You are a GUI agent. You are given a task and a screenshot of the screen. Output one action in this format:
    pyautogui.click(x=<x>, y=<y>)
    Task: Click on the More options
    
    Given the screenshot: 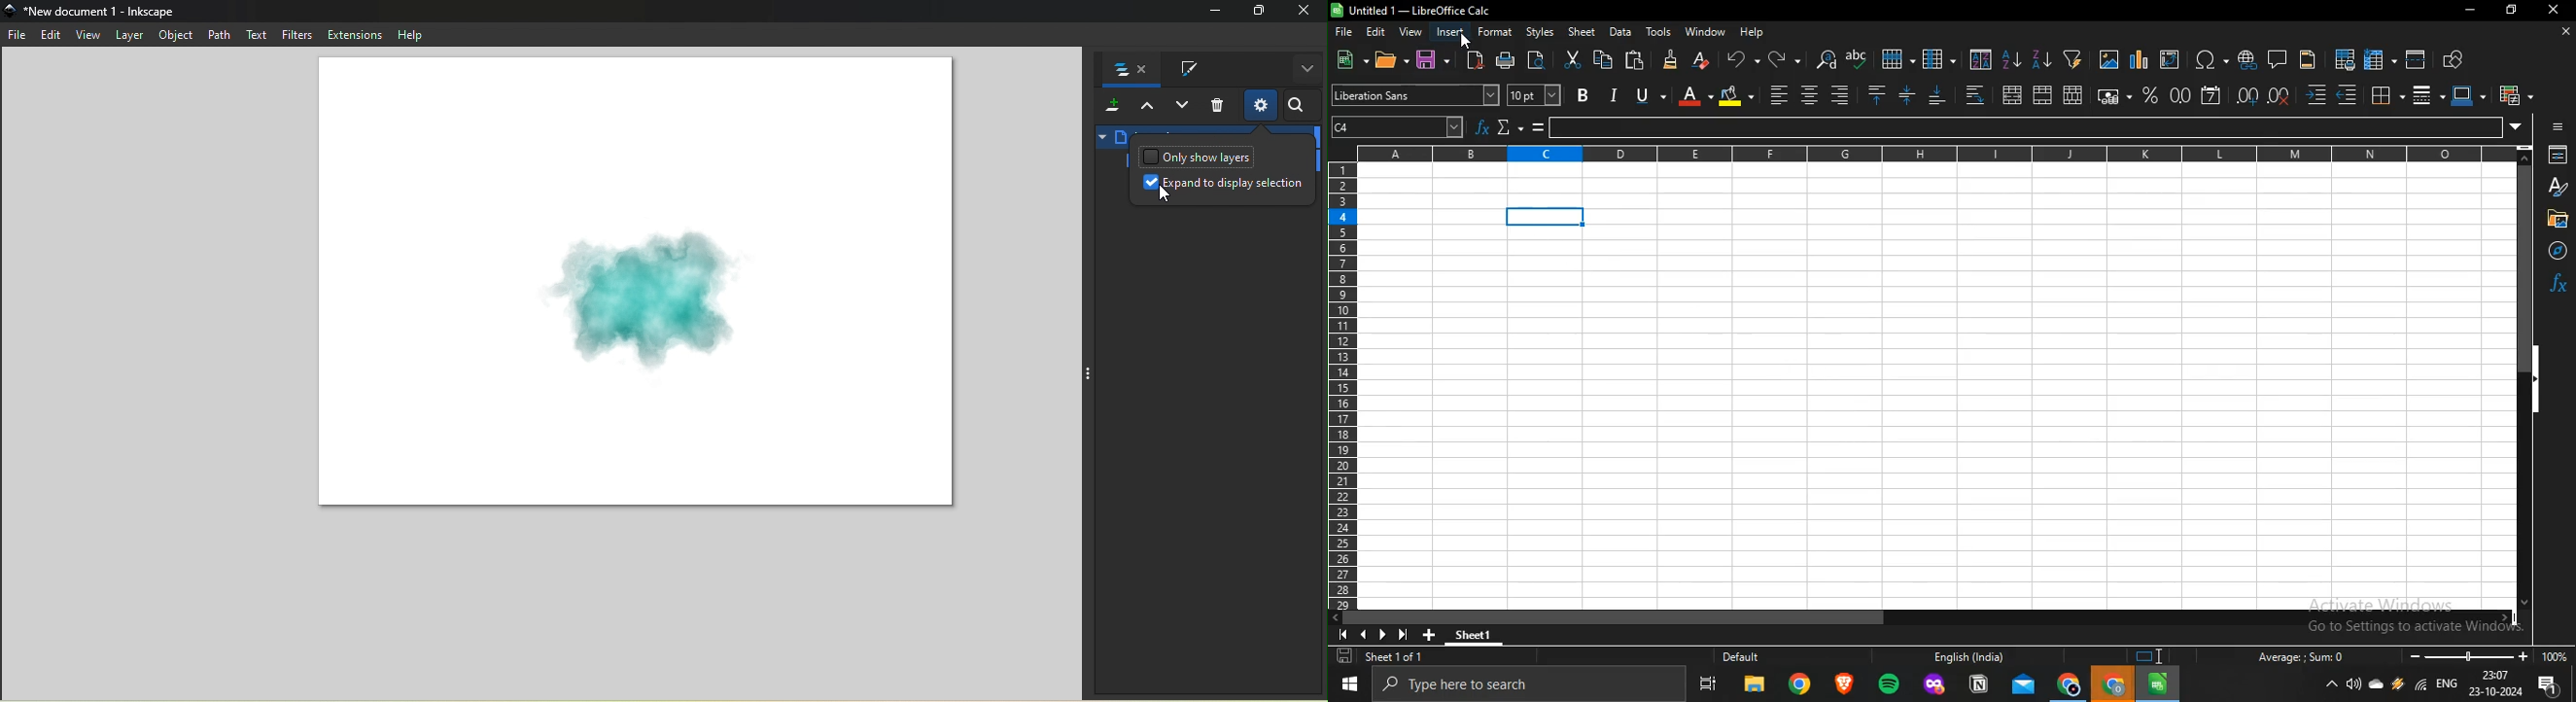 What is the action you would take?
    pyautogui.click(x=1306, y=69)
    